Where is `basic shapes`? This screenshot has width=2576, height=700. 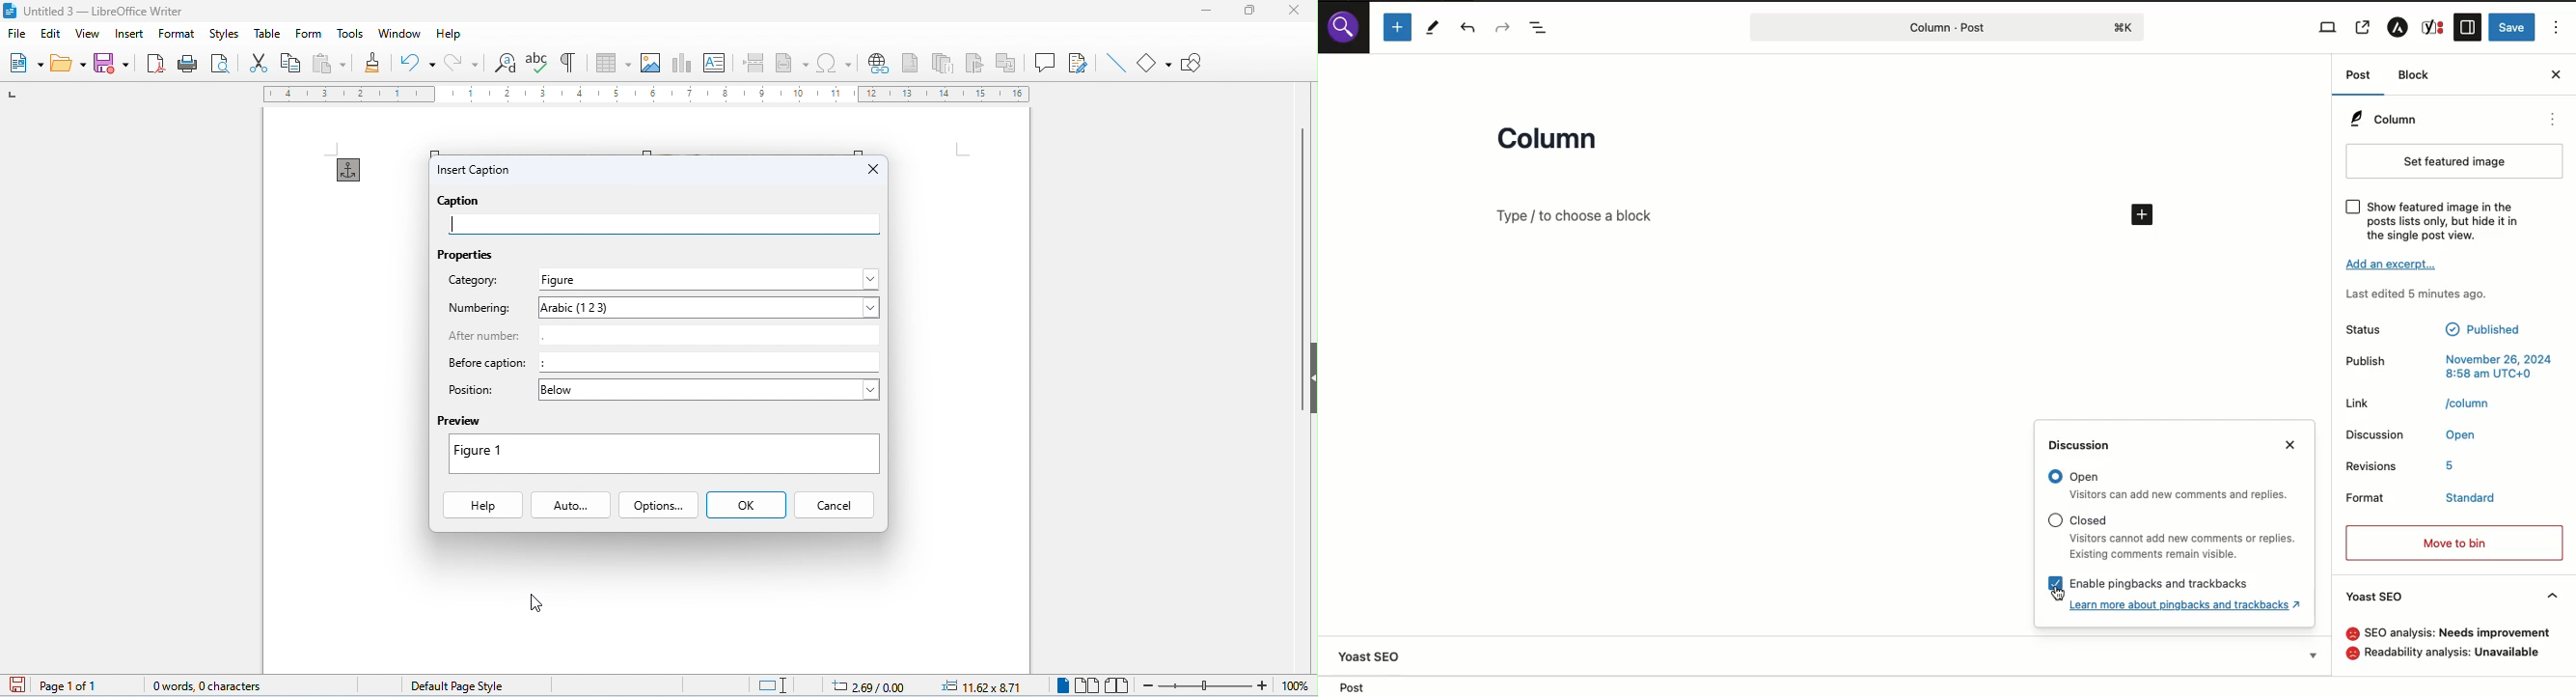 basic shapes is located at coordinates (1156, 62).